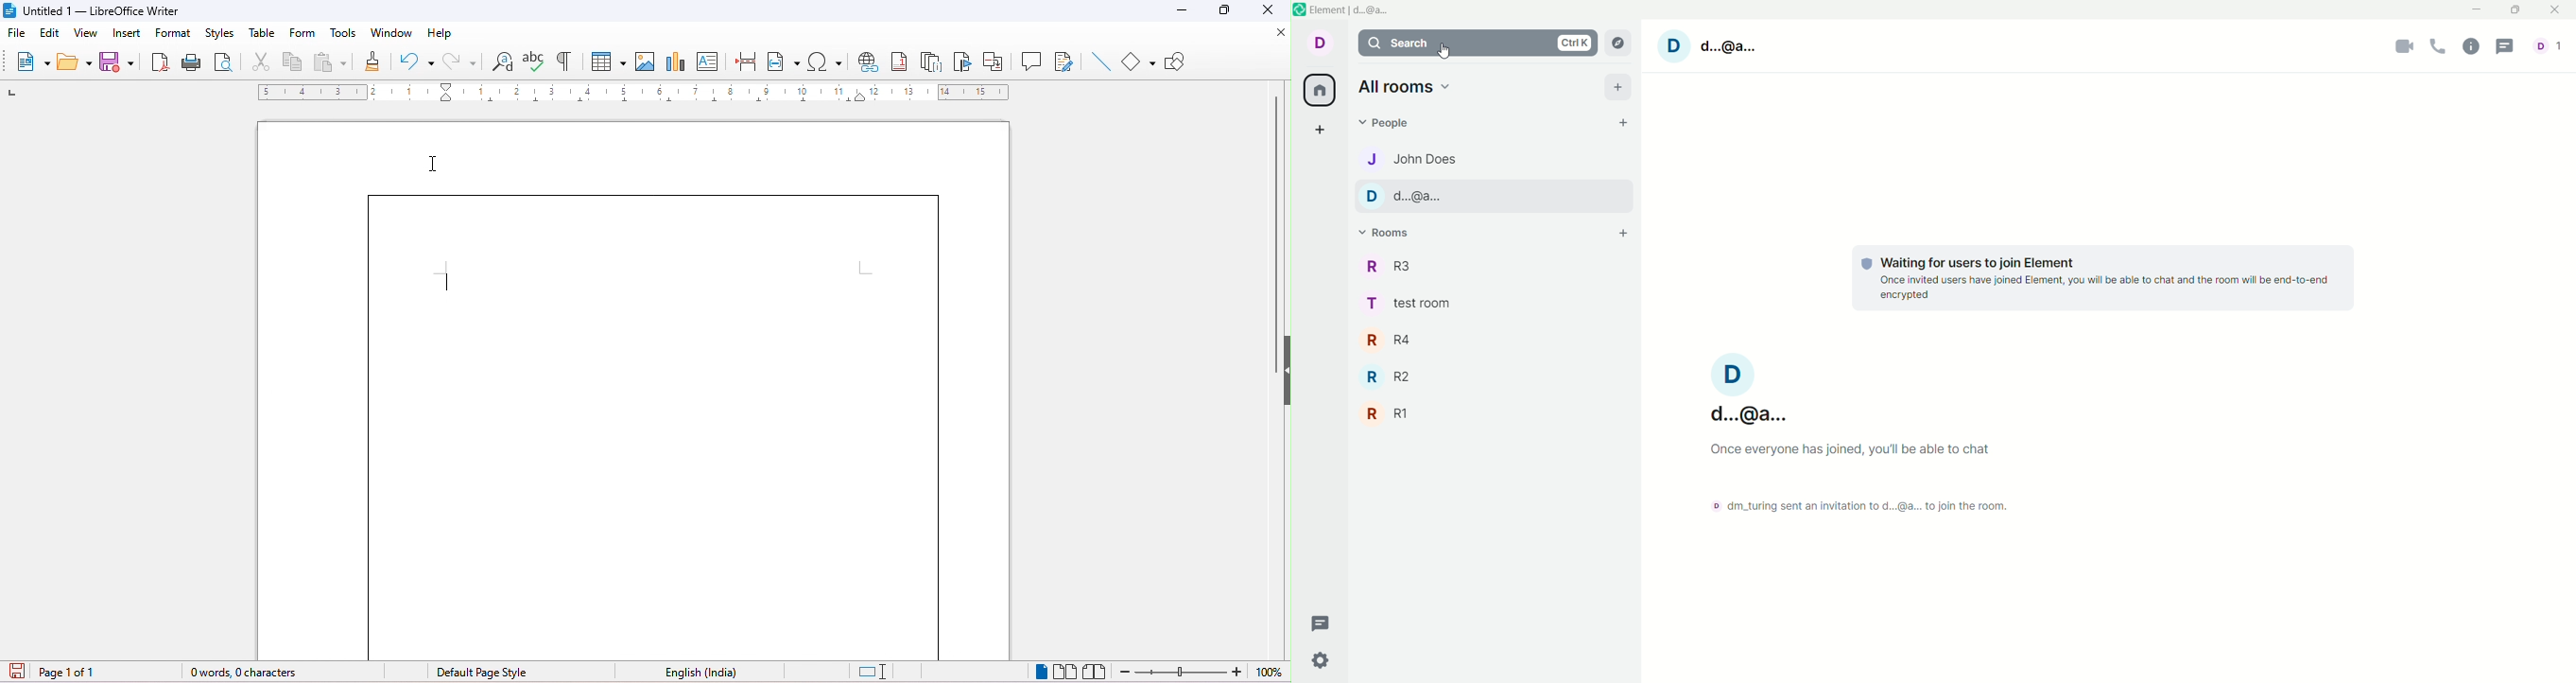  I want to click on all rooms, so click(1406, 87).